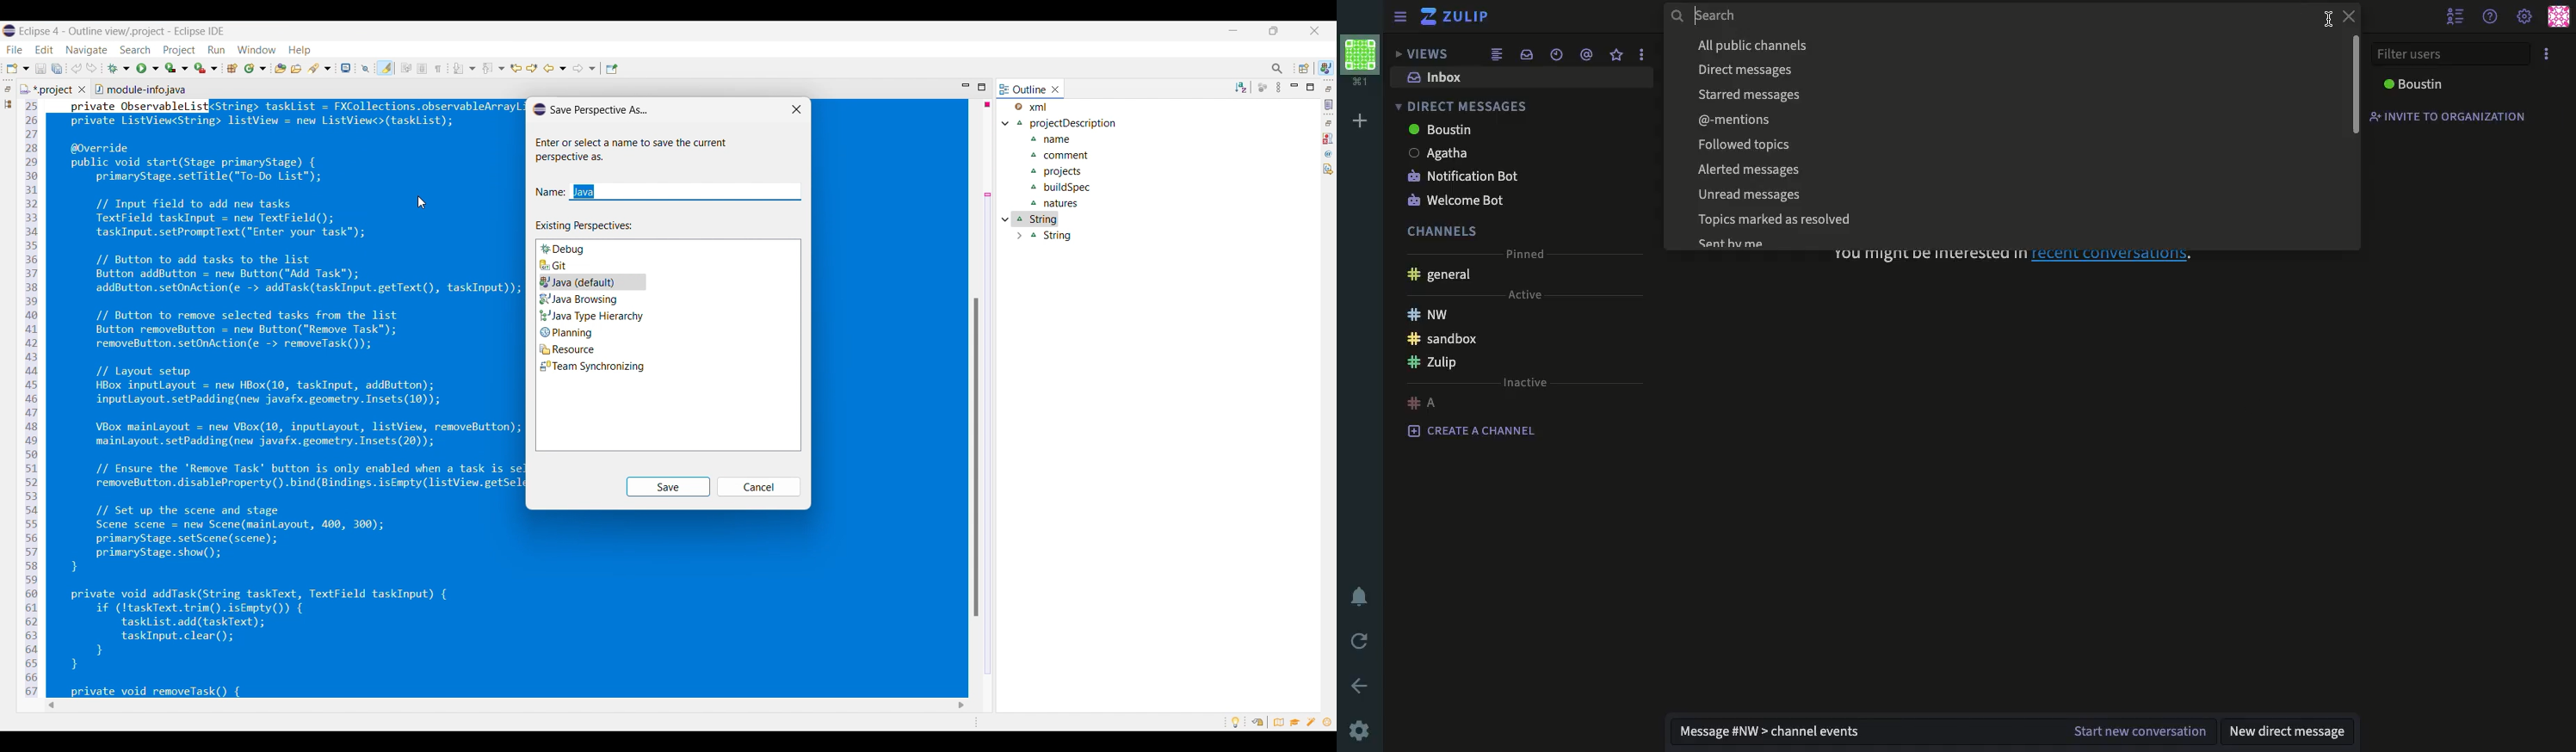  I want to click on Direct messages, so click(1756, 70).